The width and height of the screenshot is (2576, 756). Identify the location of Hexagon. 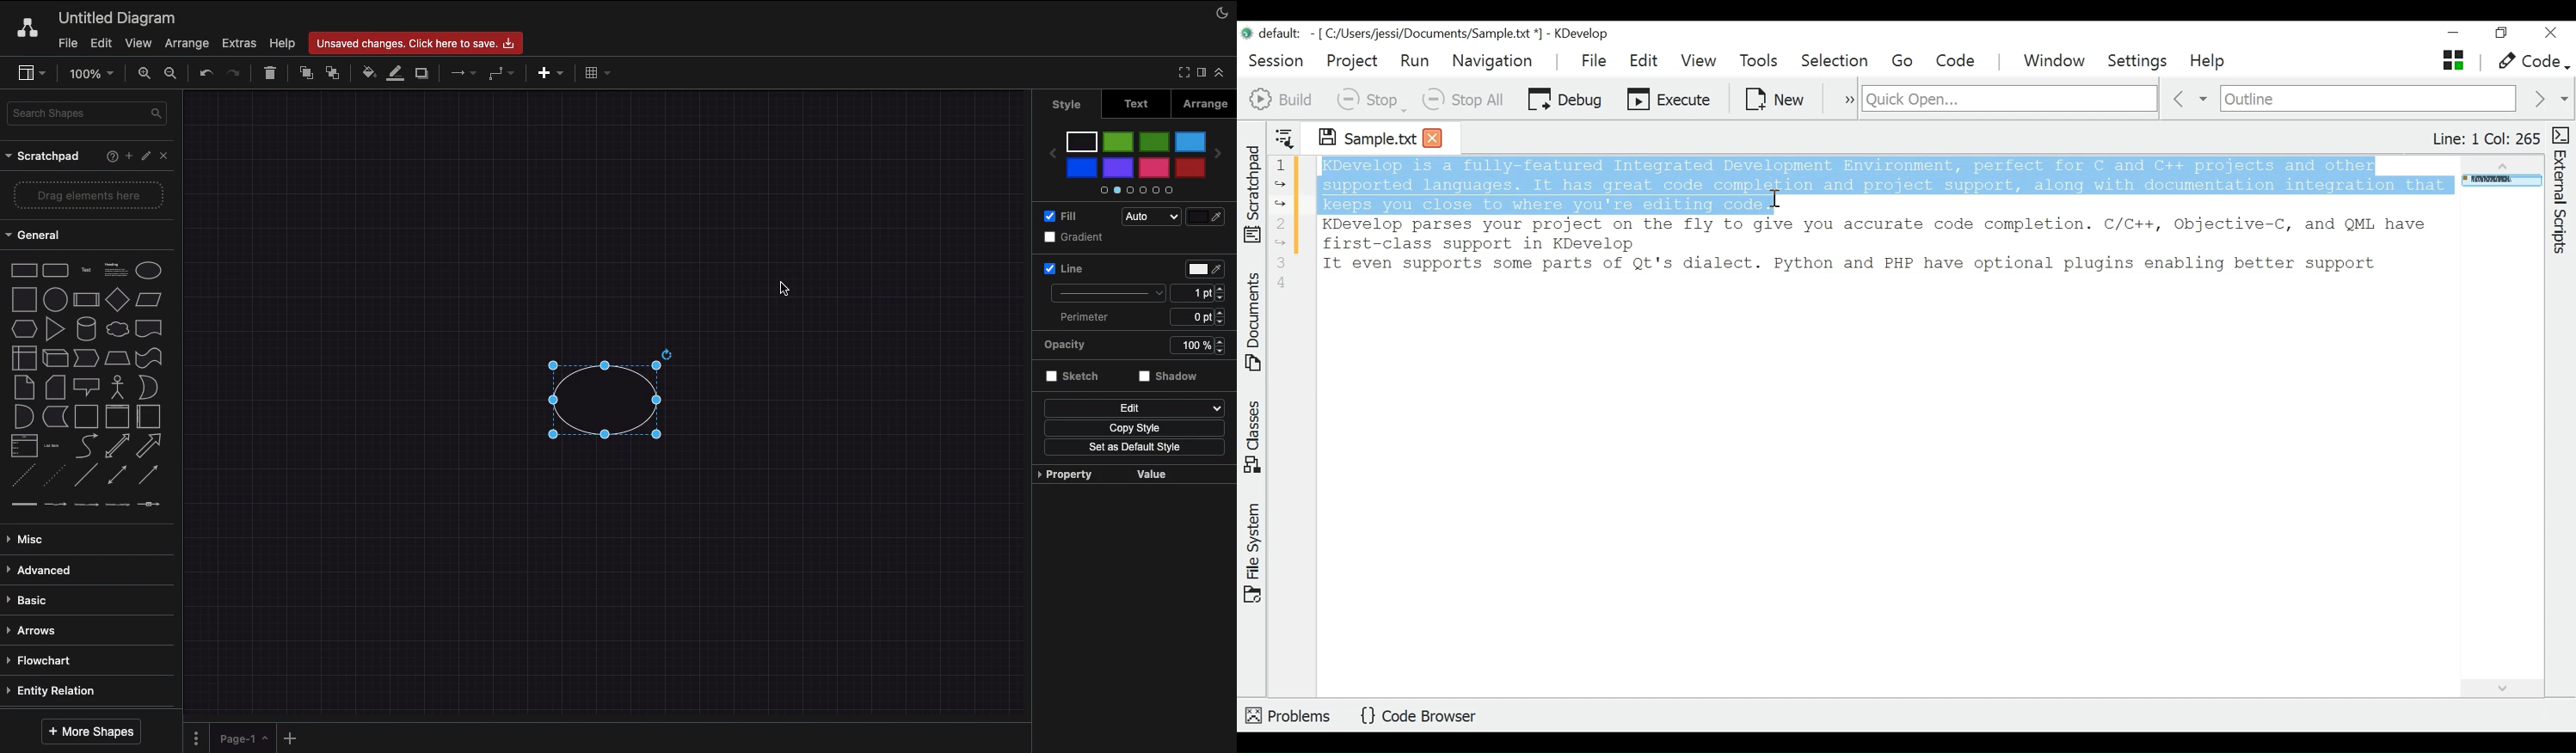
(23, 329).